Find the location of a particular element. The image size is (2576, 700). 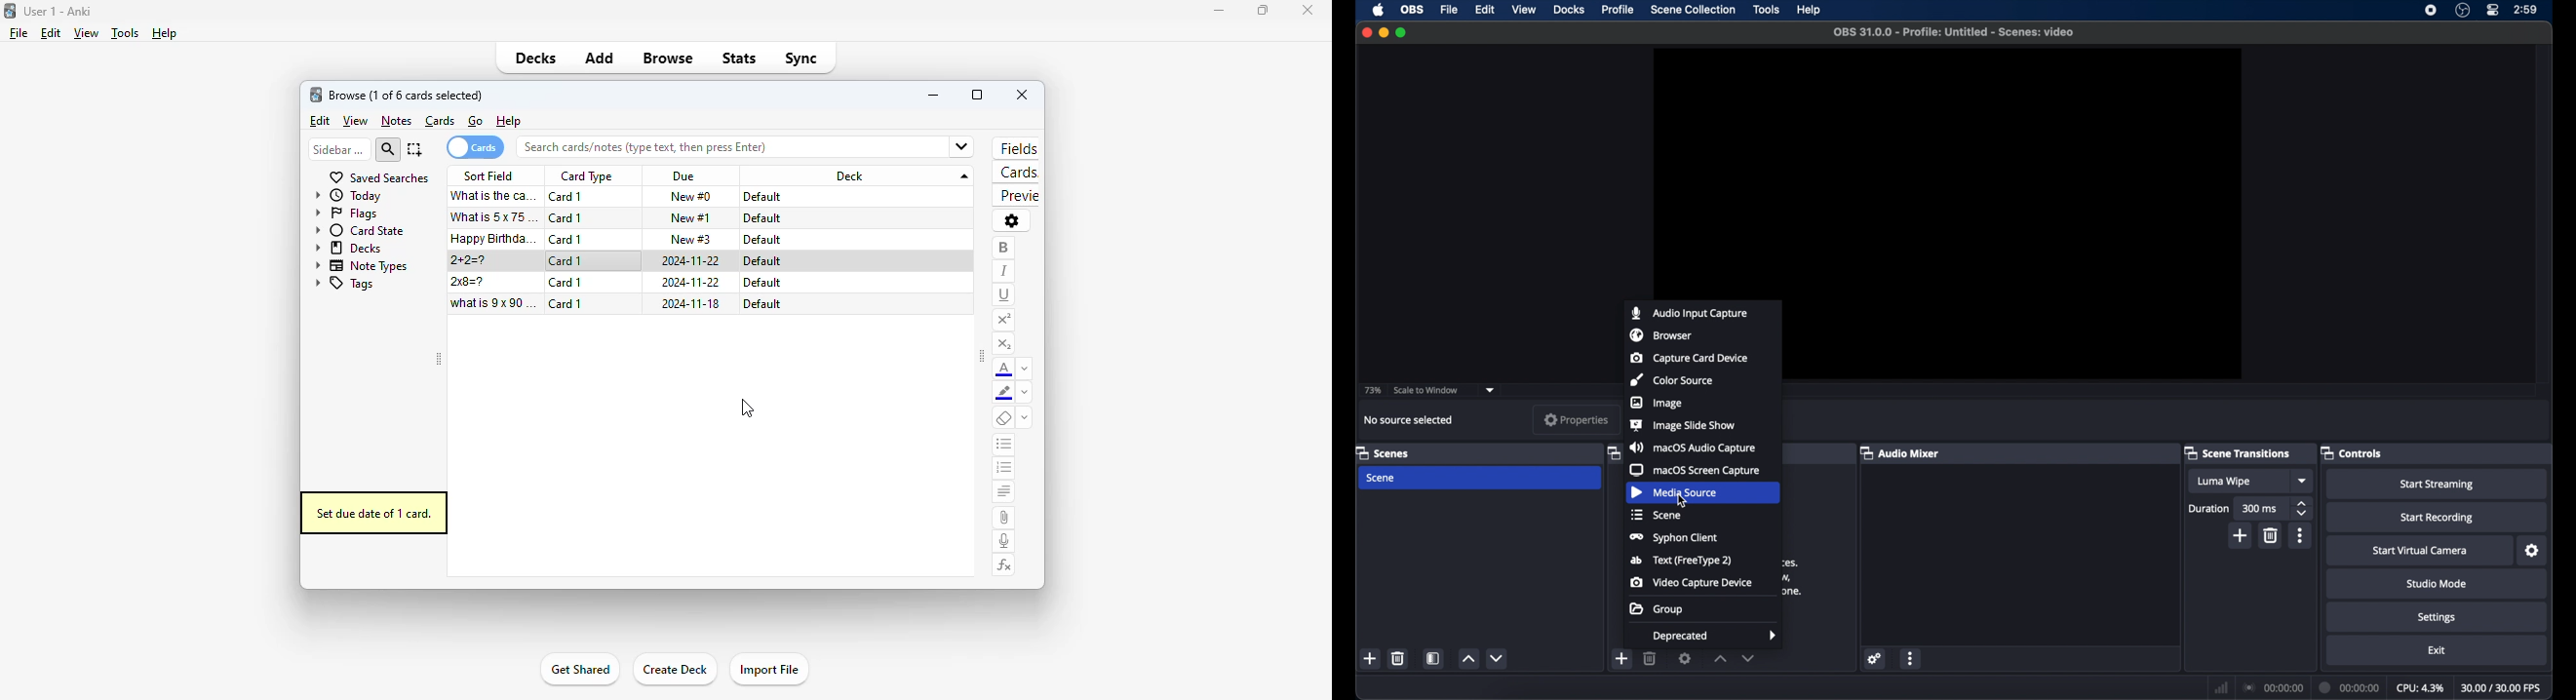

delete is located at coordinates (2272, 536).